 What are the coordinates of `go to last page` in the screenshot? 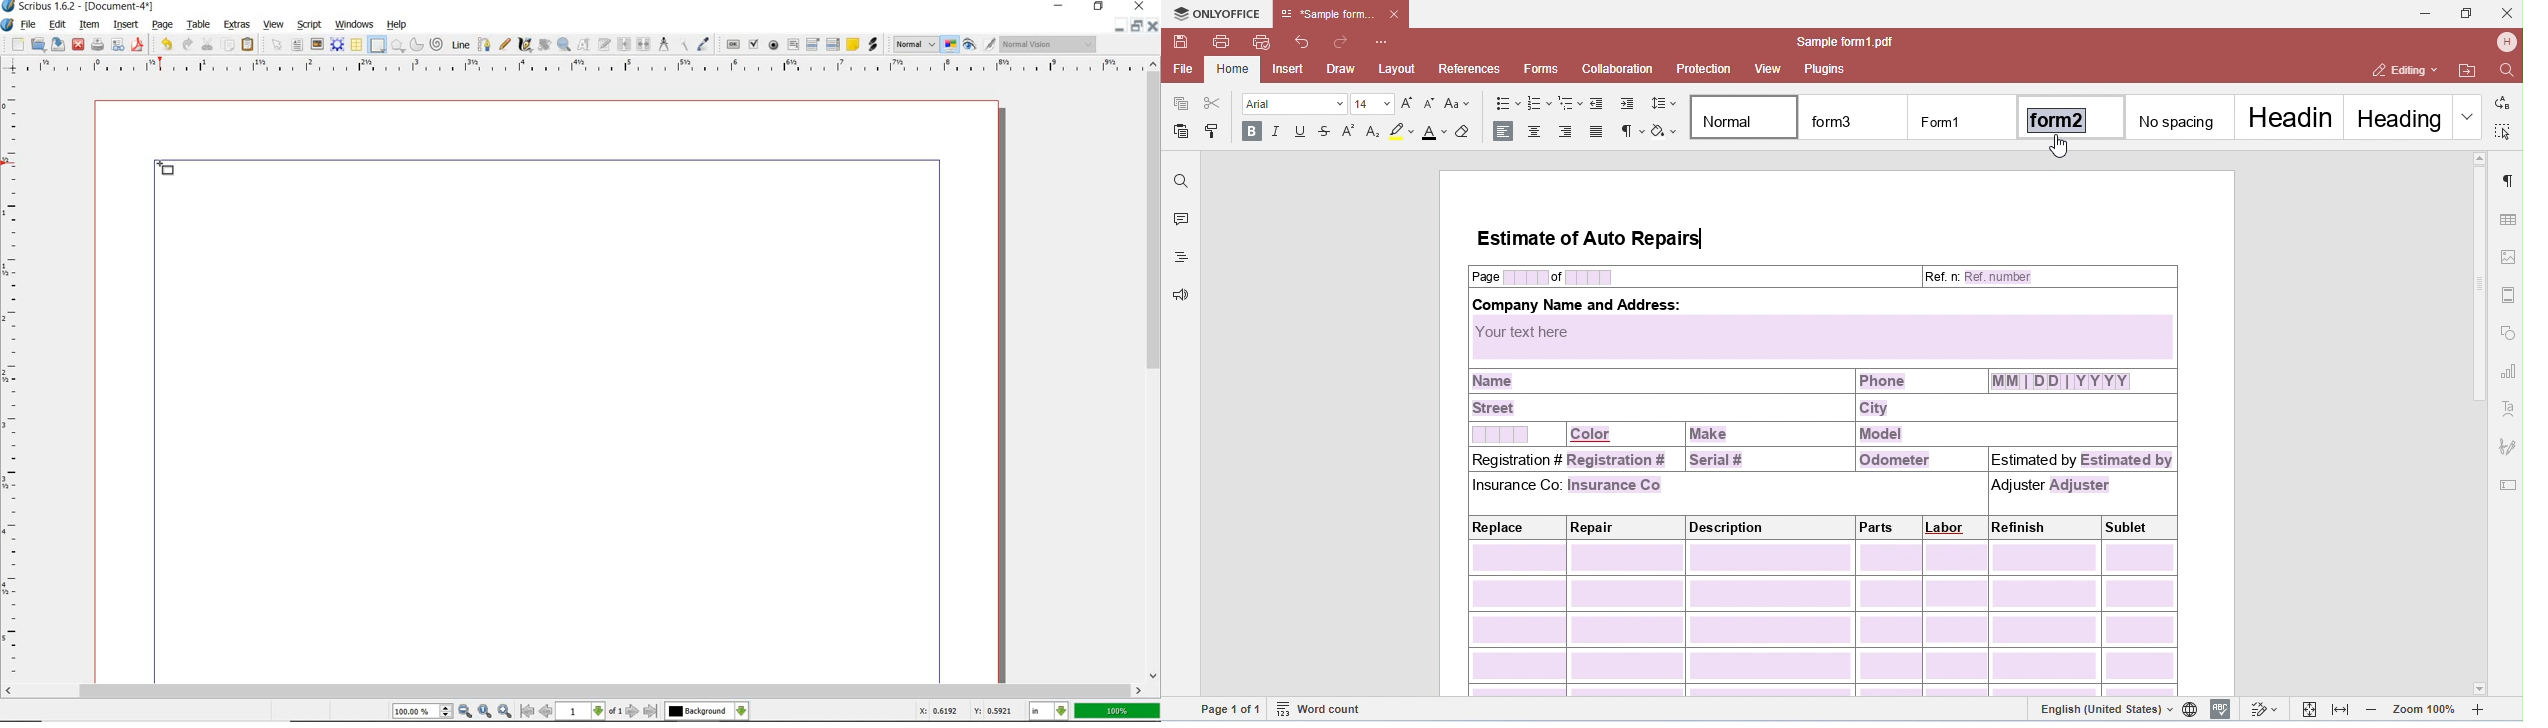 It's located at (651, 711).